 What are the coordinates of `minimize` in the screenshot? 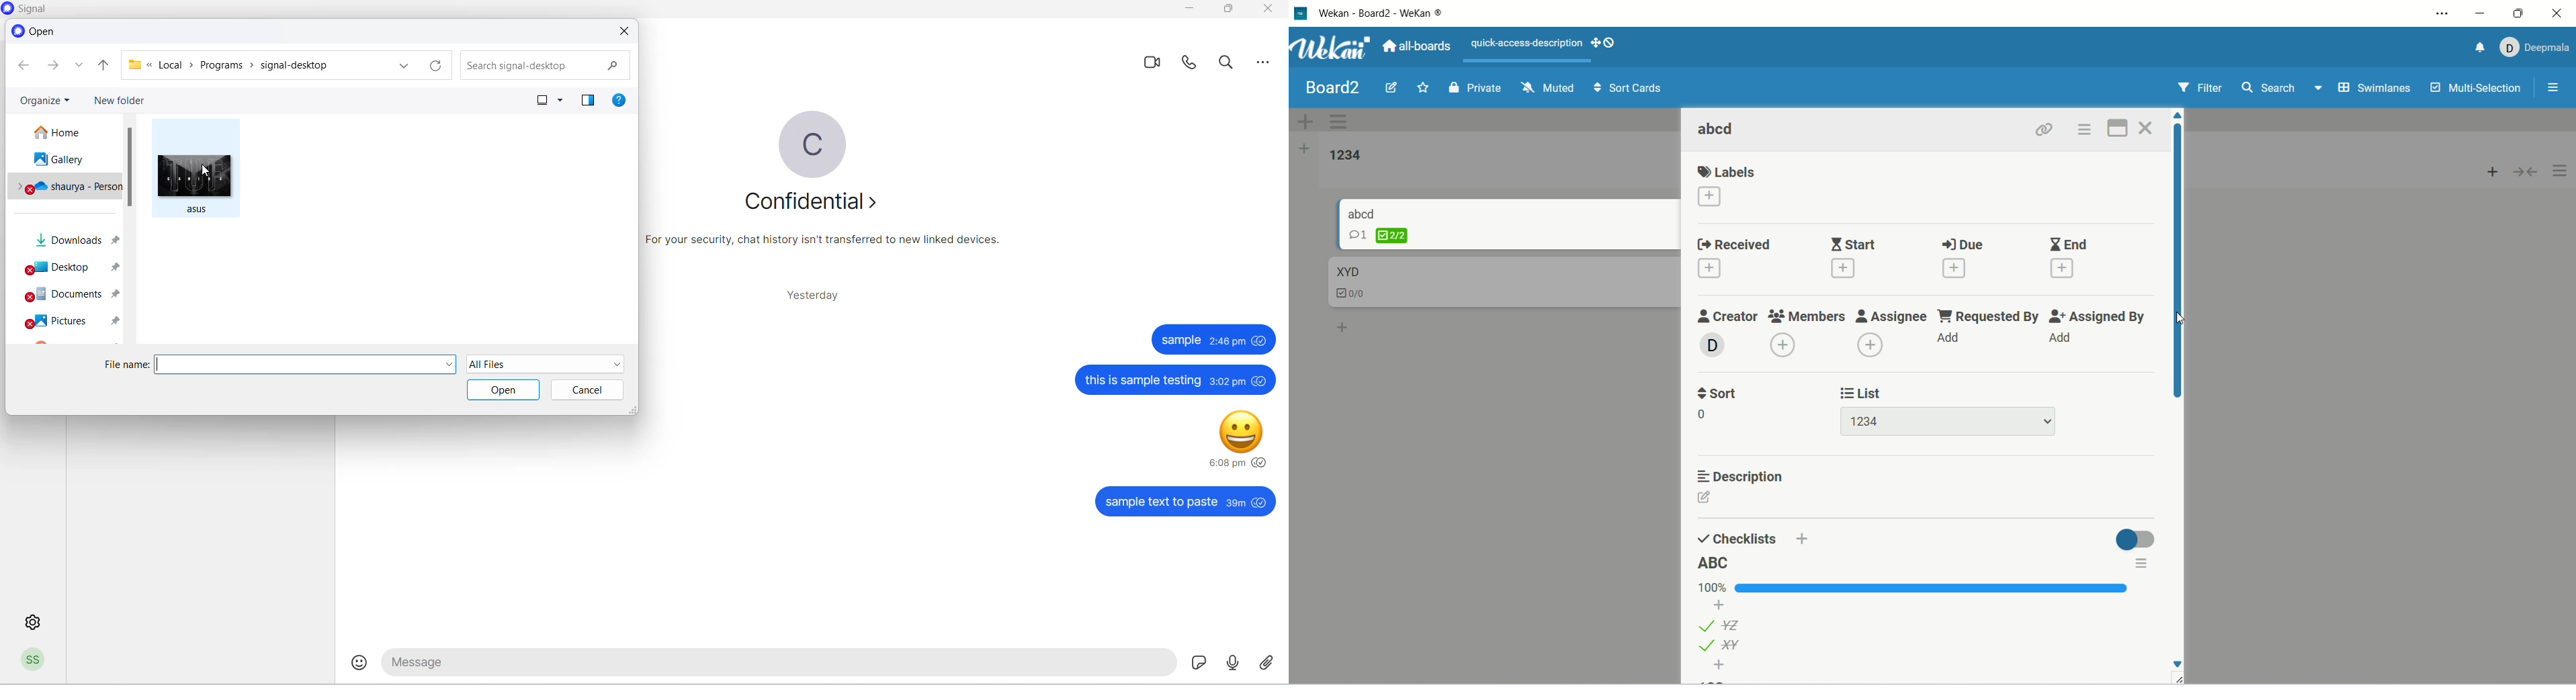 It's located at (1191, 10).